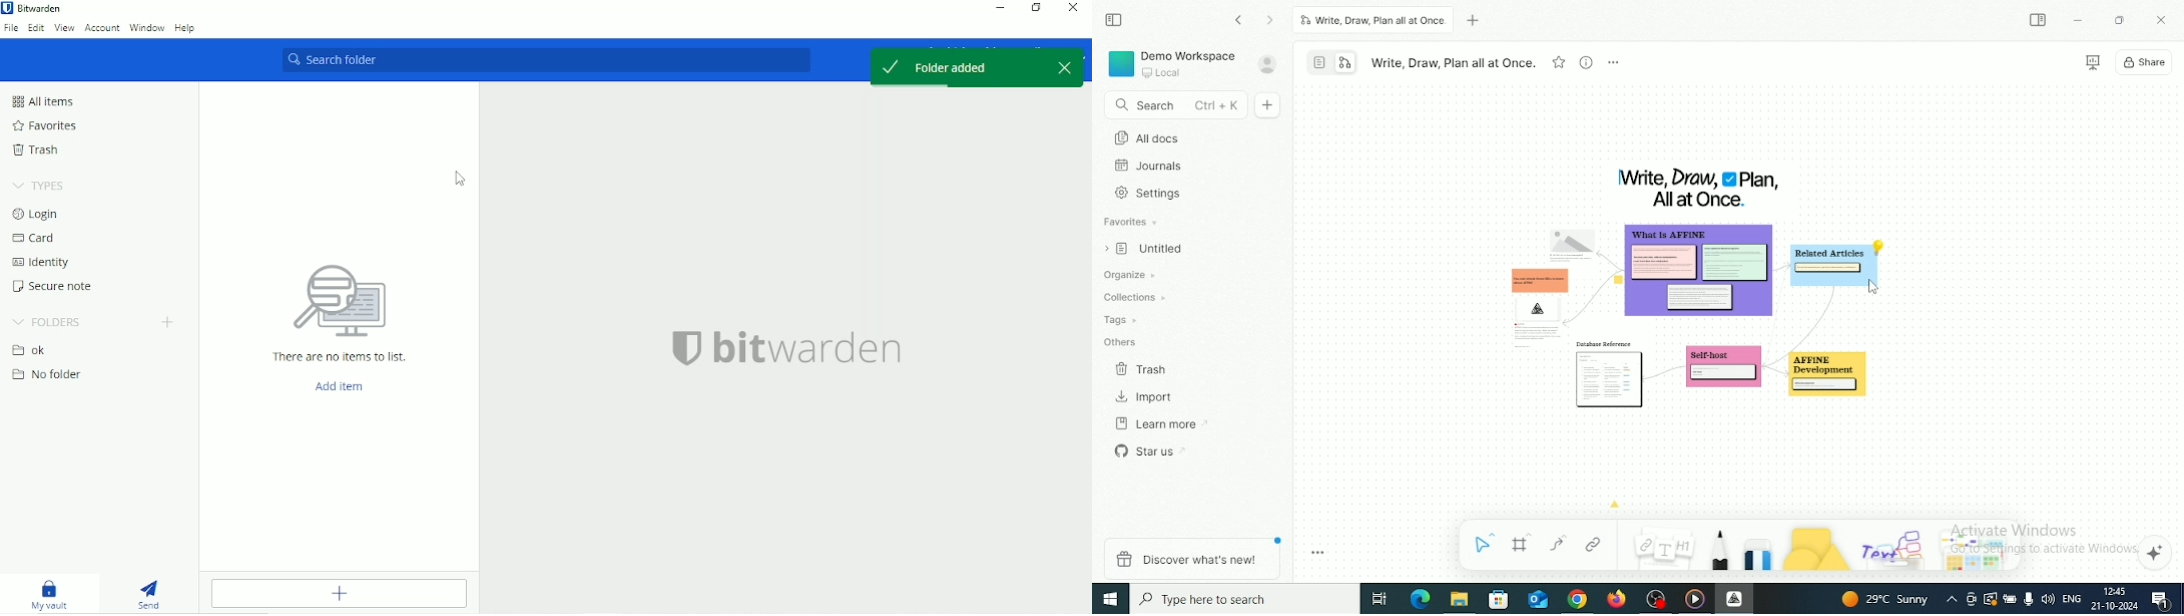 This screenshot has width=2184, height=616. What do you see at coordinates (1269, 105) in the screenshot?
I see `New doc` at bounding box center [1269, 105].